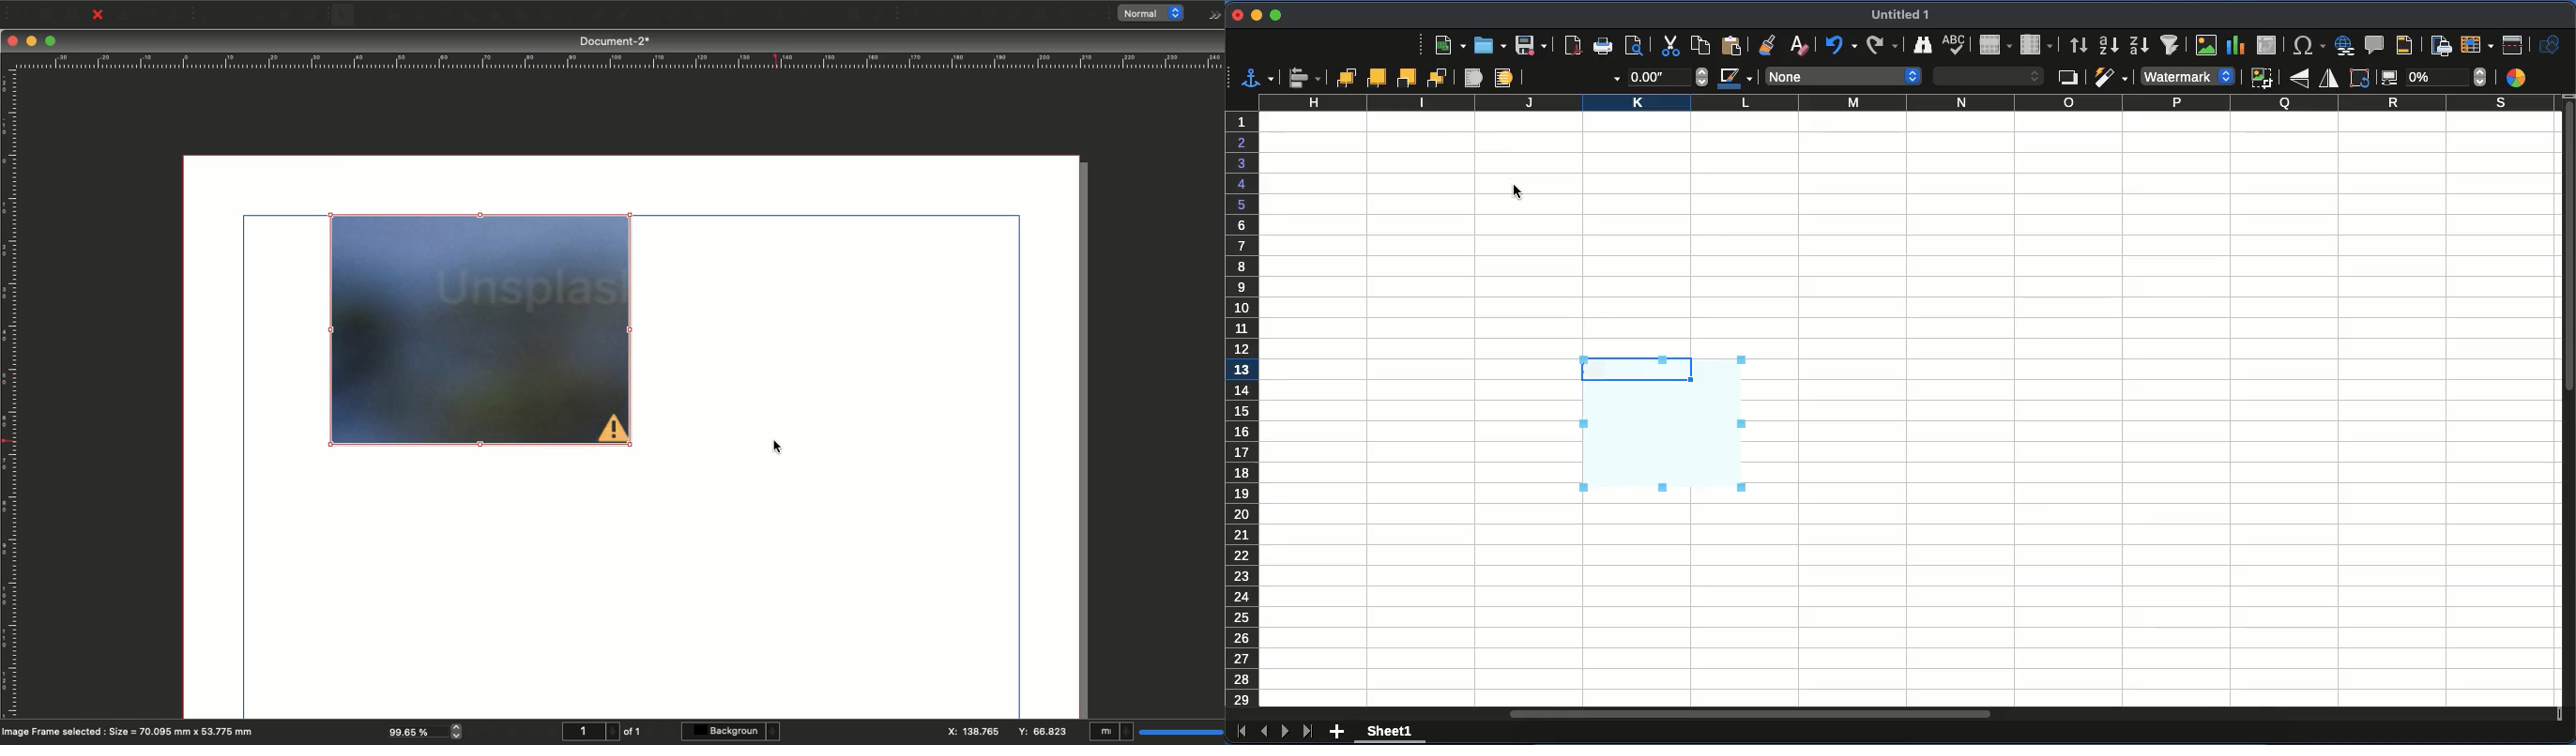 The height and width of the screenshot is (756, 2576). Describe the element at coordinates (1258, 77) in the screenshot. I see `select anchor for object` at that location.